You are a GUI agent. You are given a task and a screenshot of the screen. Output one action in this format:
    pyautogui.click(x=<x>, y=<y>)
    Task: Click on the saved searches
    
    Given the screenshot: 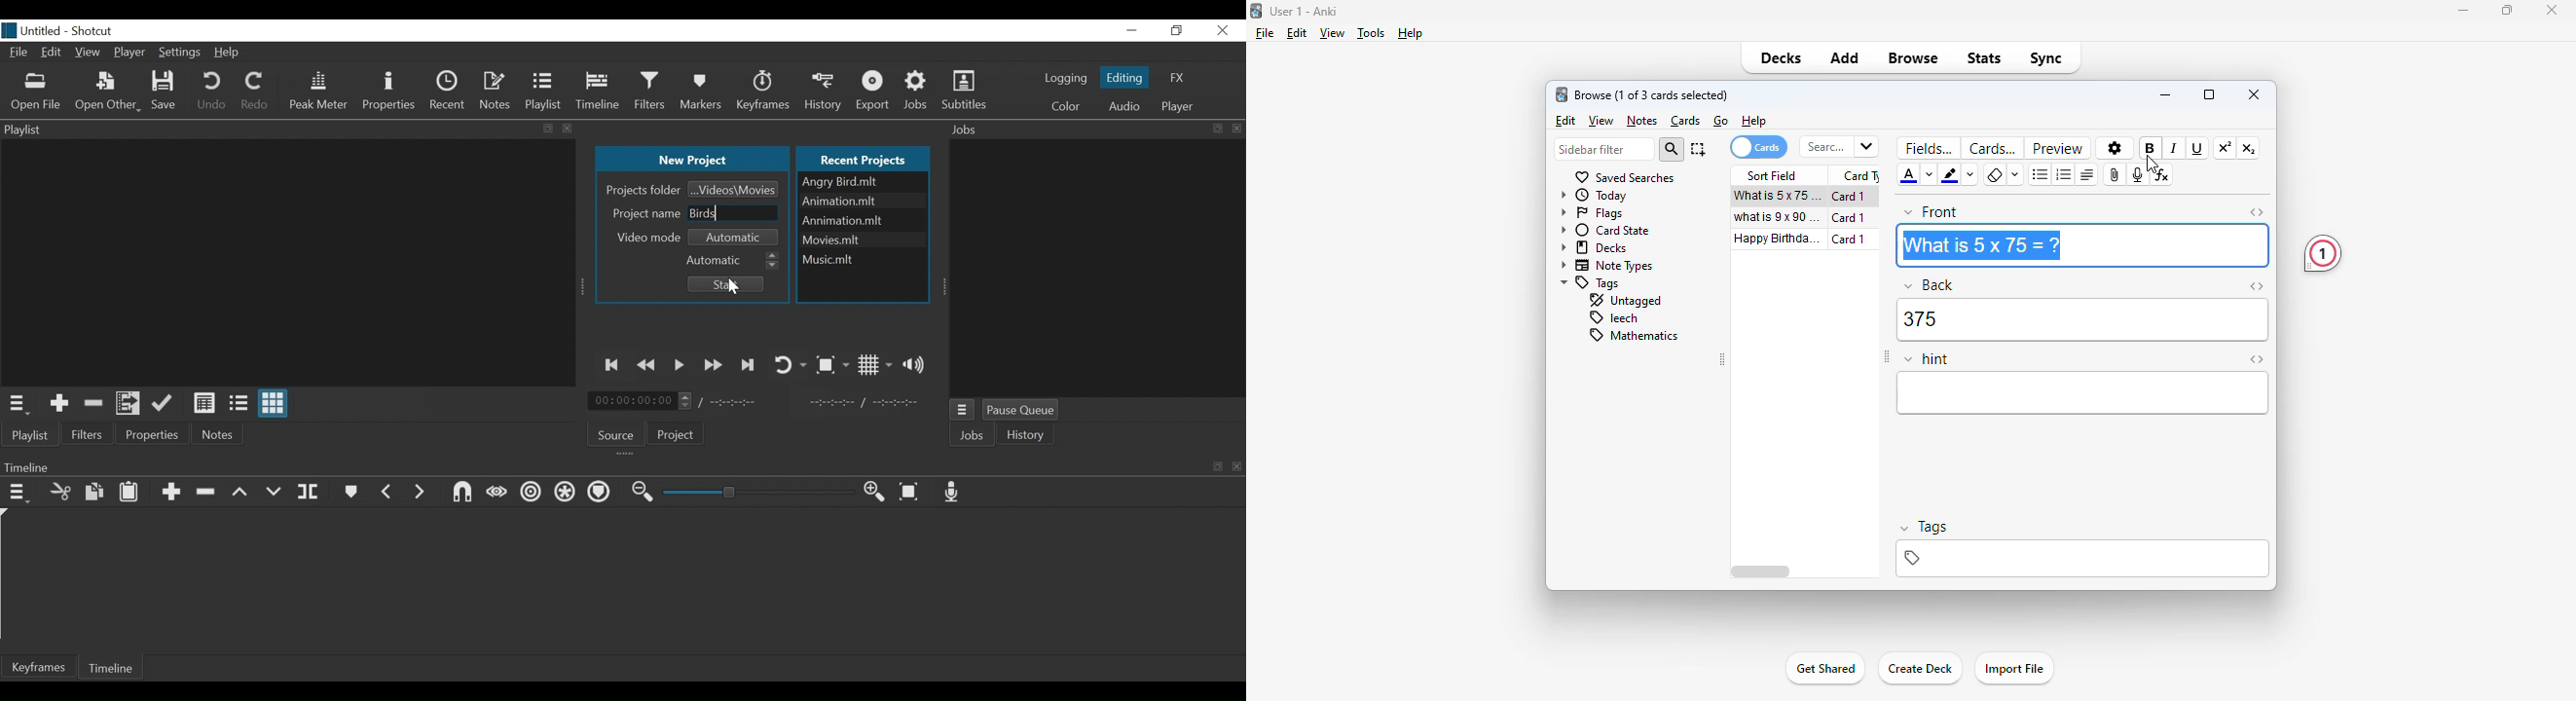 What is the action you would take?
    pyautogui.click(x=1626, y=177)
    